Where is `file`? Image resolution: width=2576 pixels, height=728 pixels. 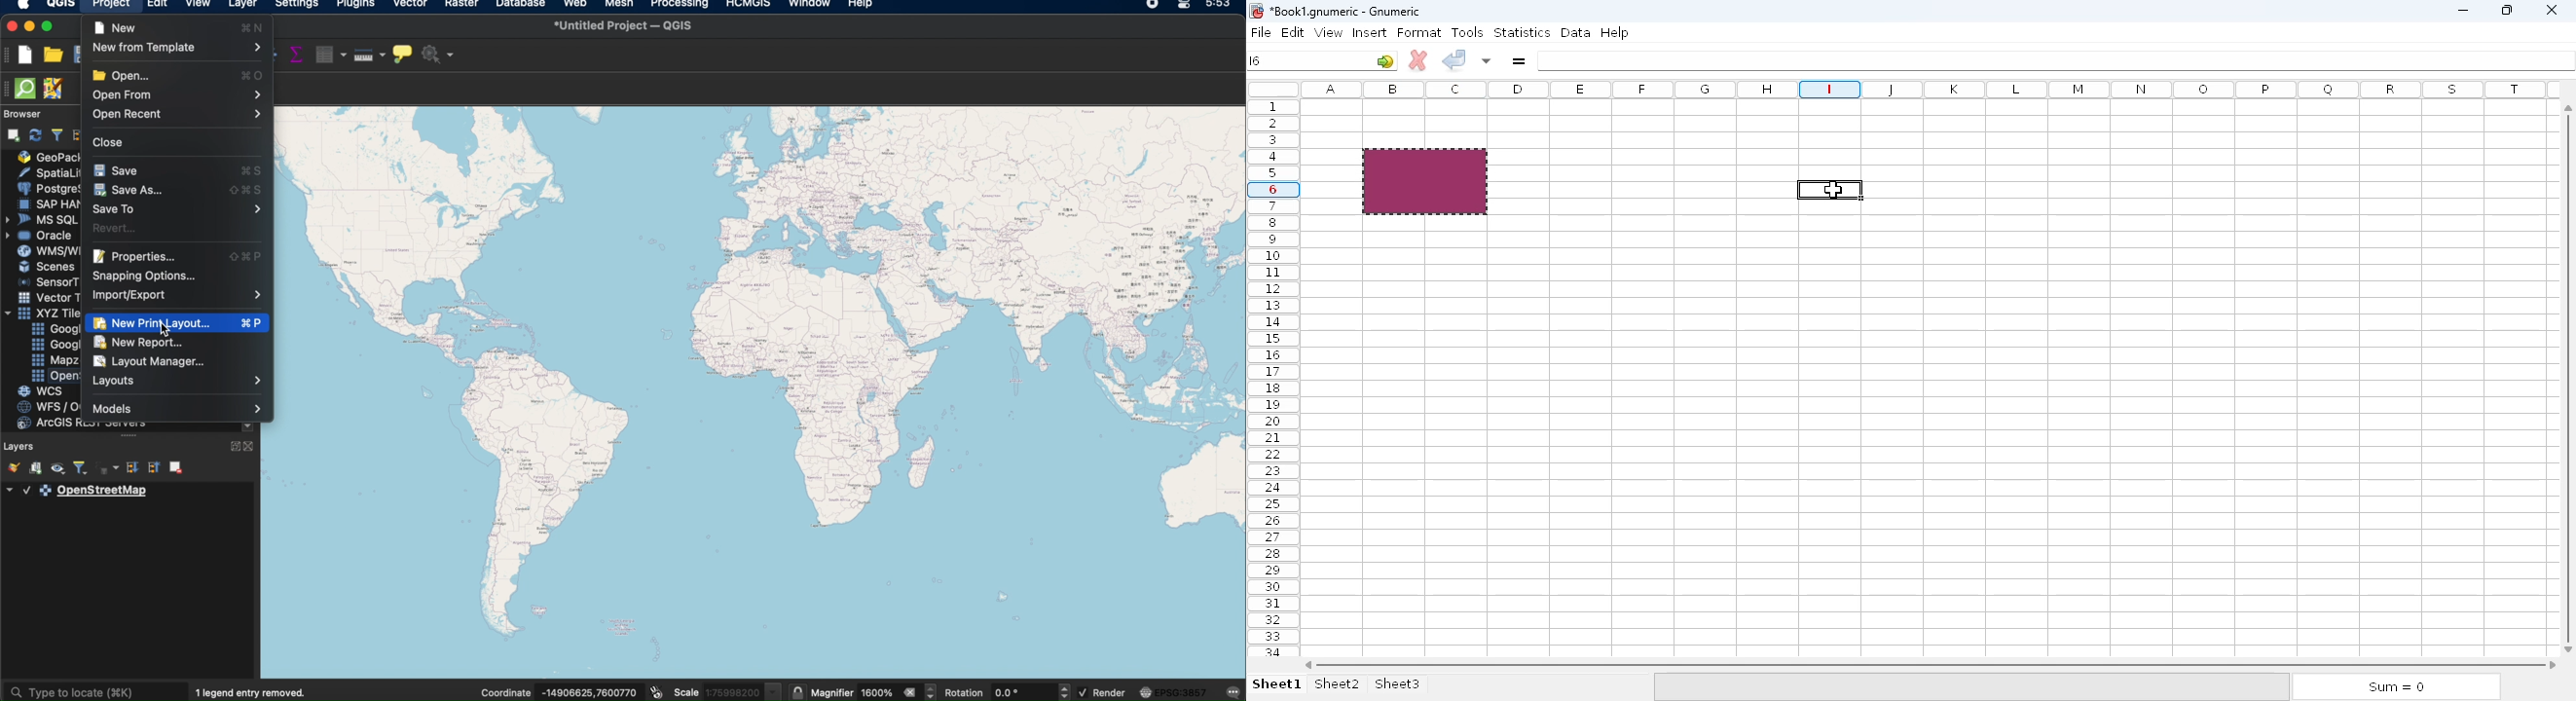 file is located at coordinates (1261, 32).